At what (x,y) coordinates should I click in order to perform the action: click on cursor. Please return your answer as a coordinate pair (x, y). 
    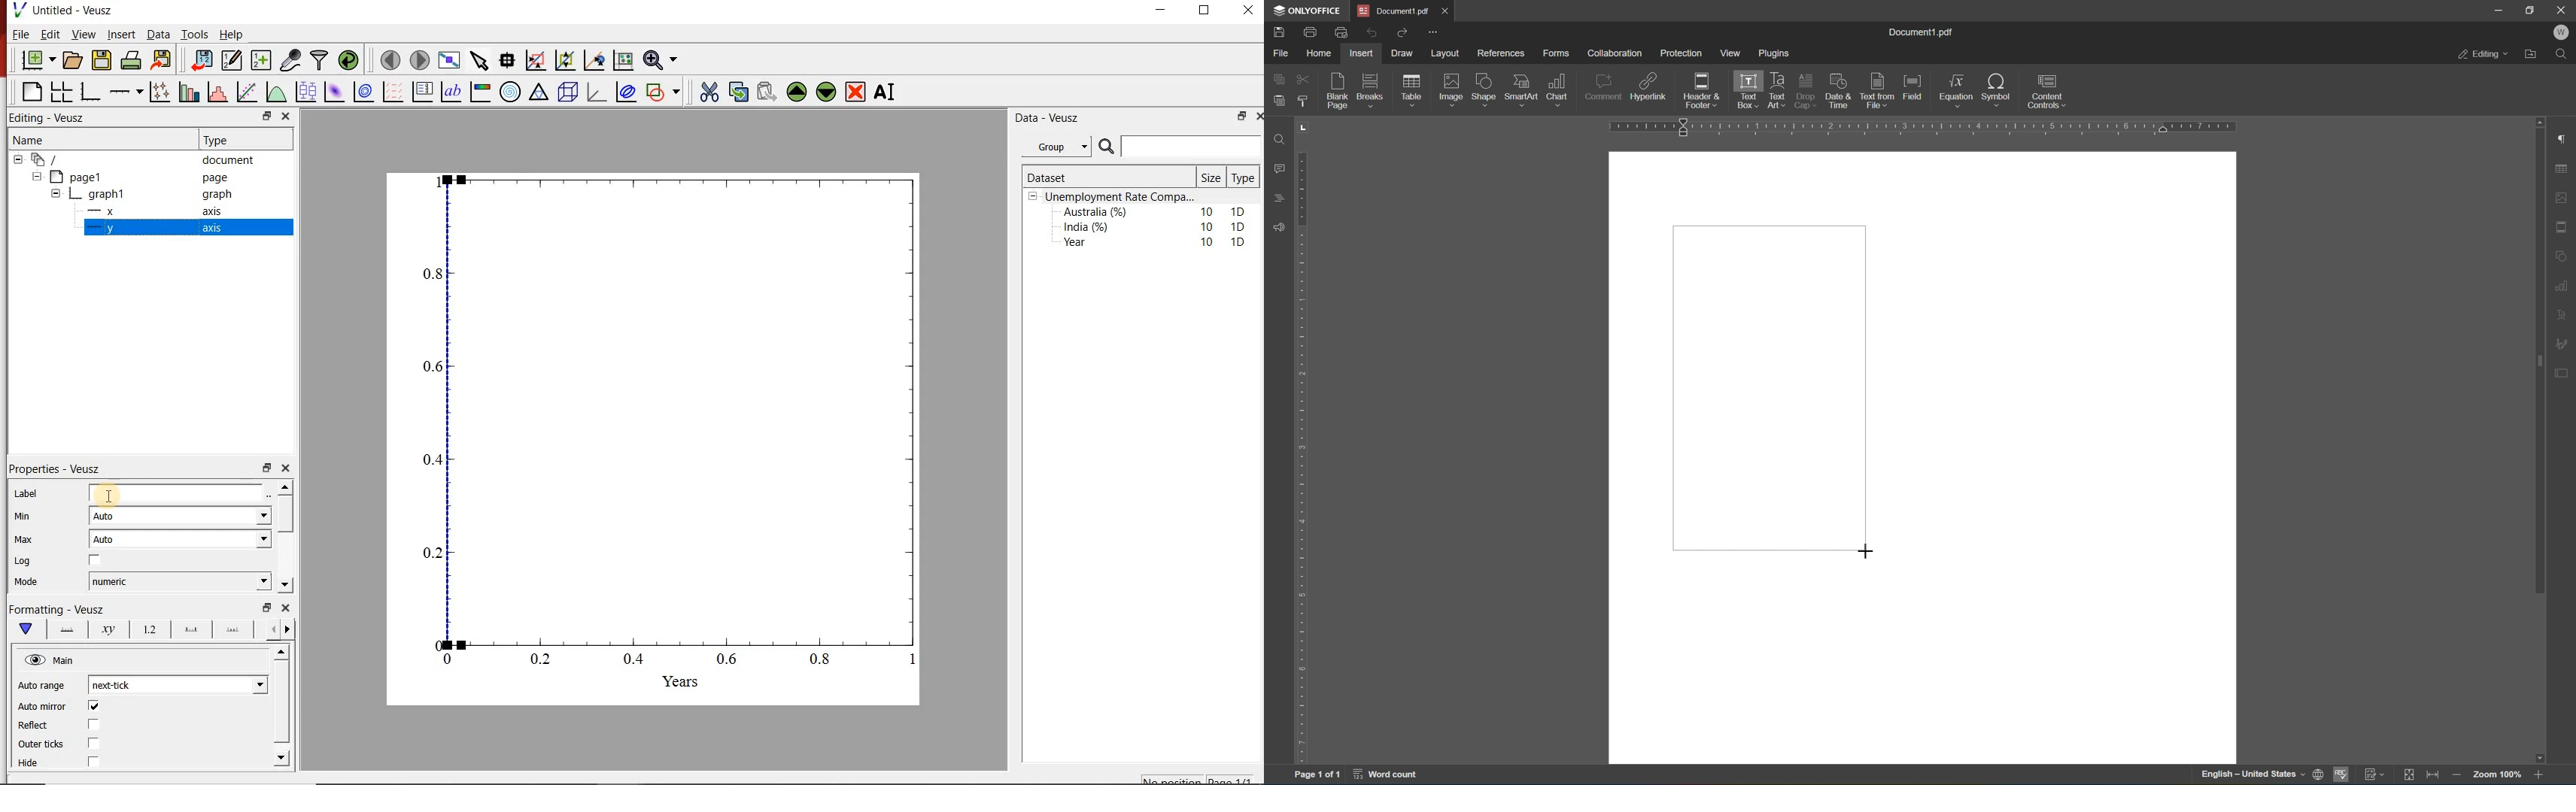
    Looking at the image, I should click on (115, 496).